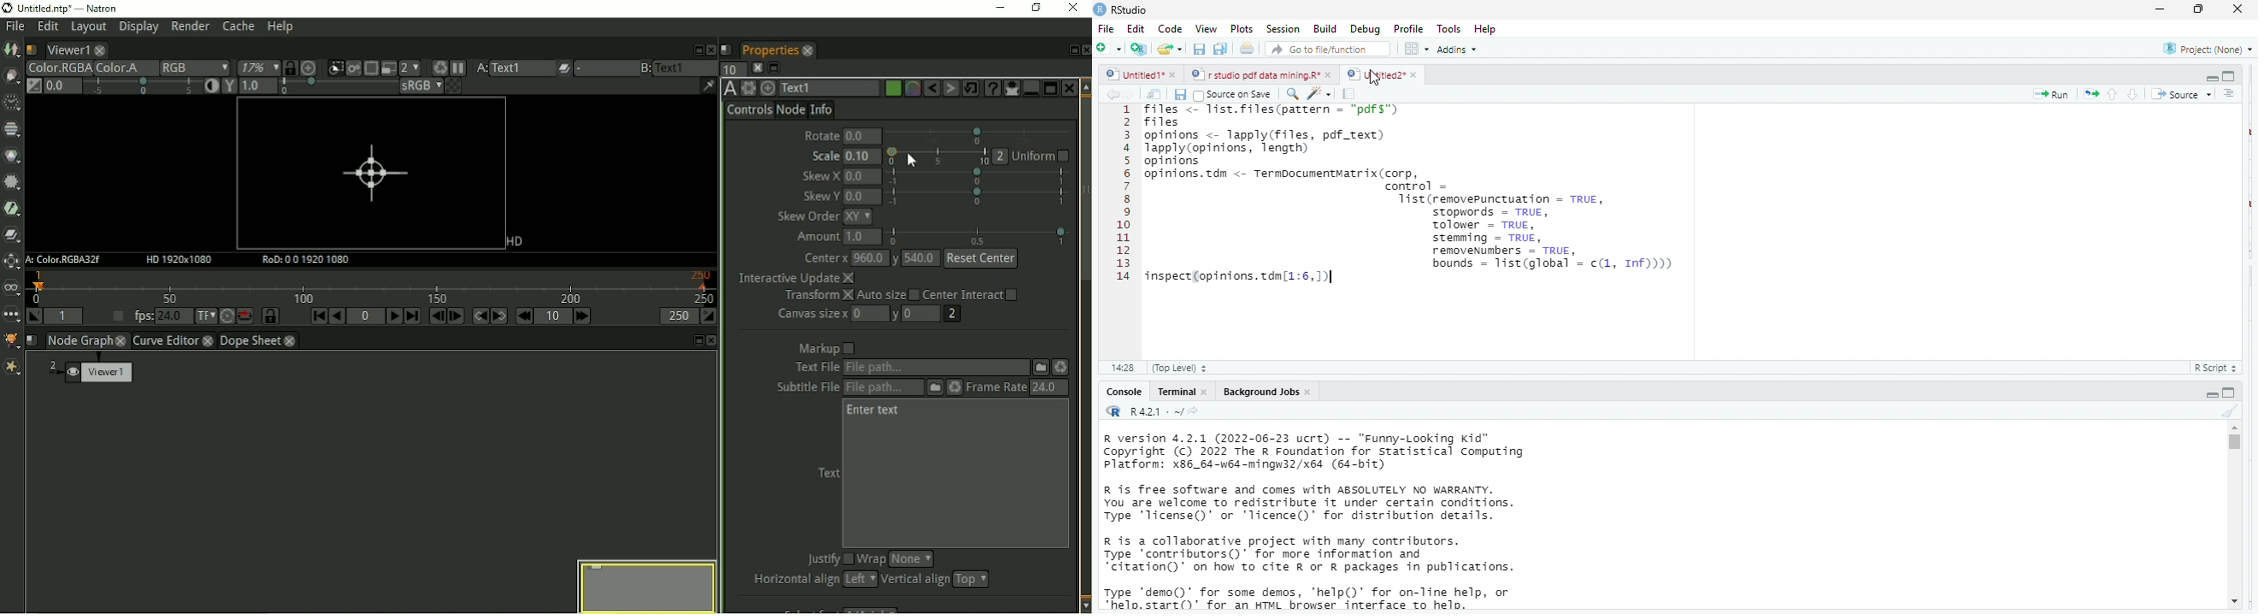 The width and height of the screenshot is (2268, 616). Describe the element at coordinates (2231, 94) in the screenshot. I see `show document outline` at that location.